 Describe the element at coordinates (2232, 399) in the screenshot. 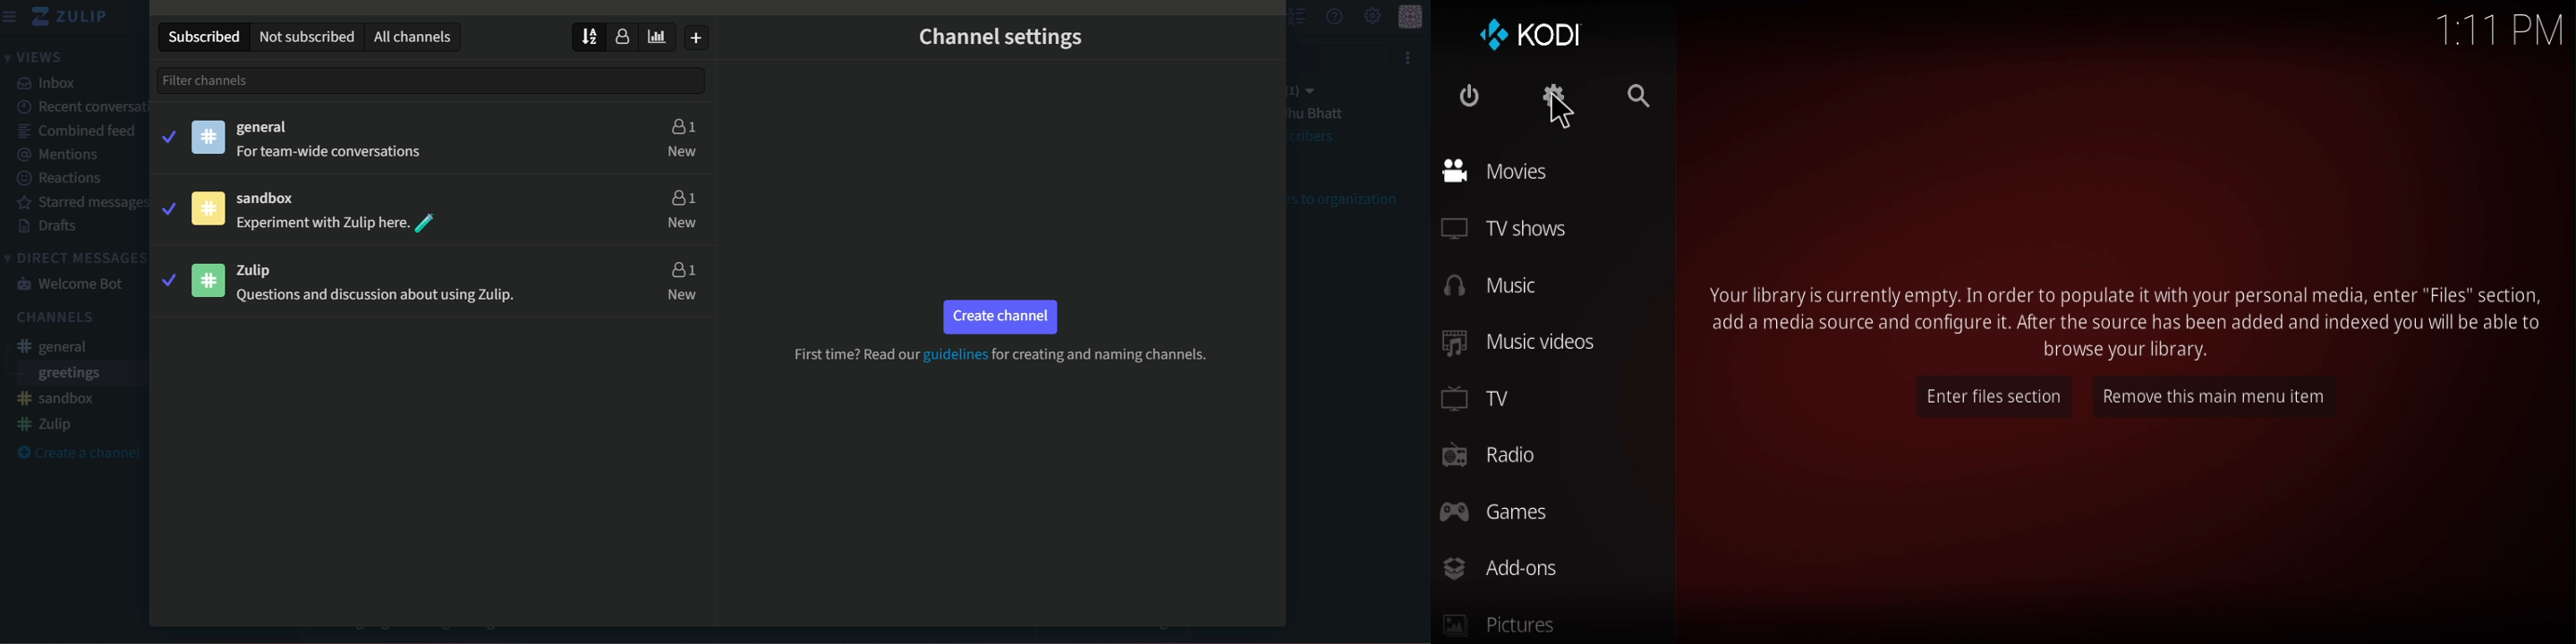

I see `remove the main item` at that location.